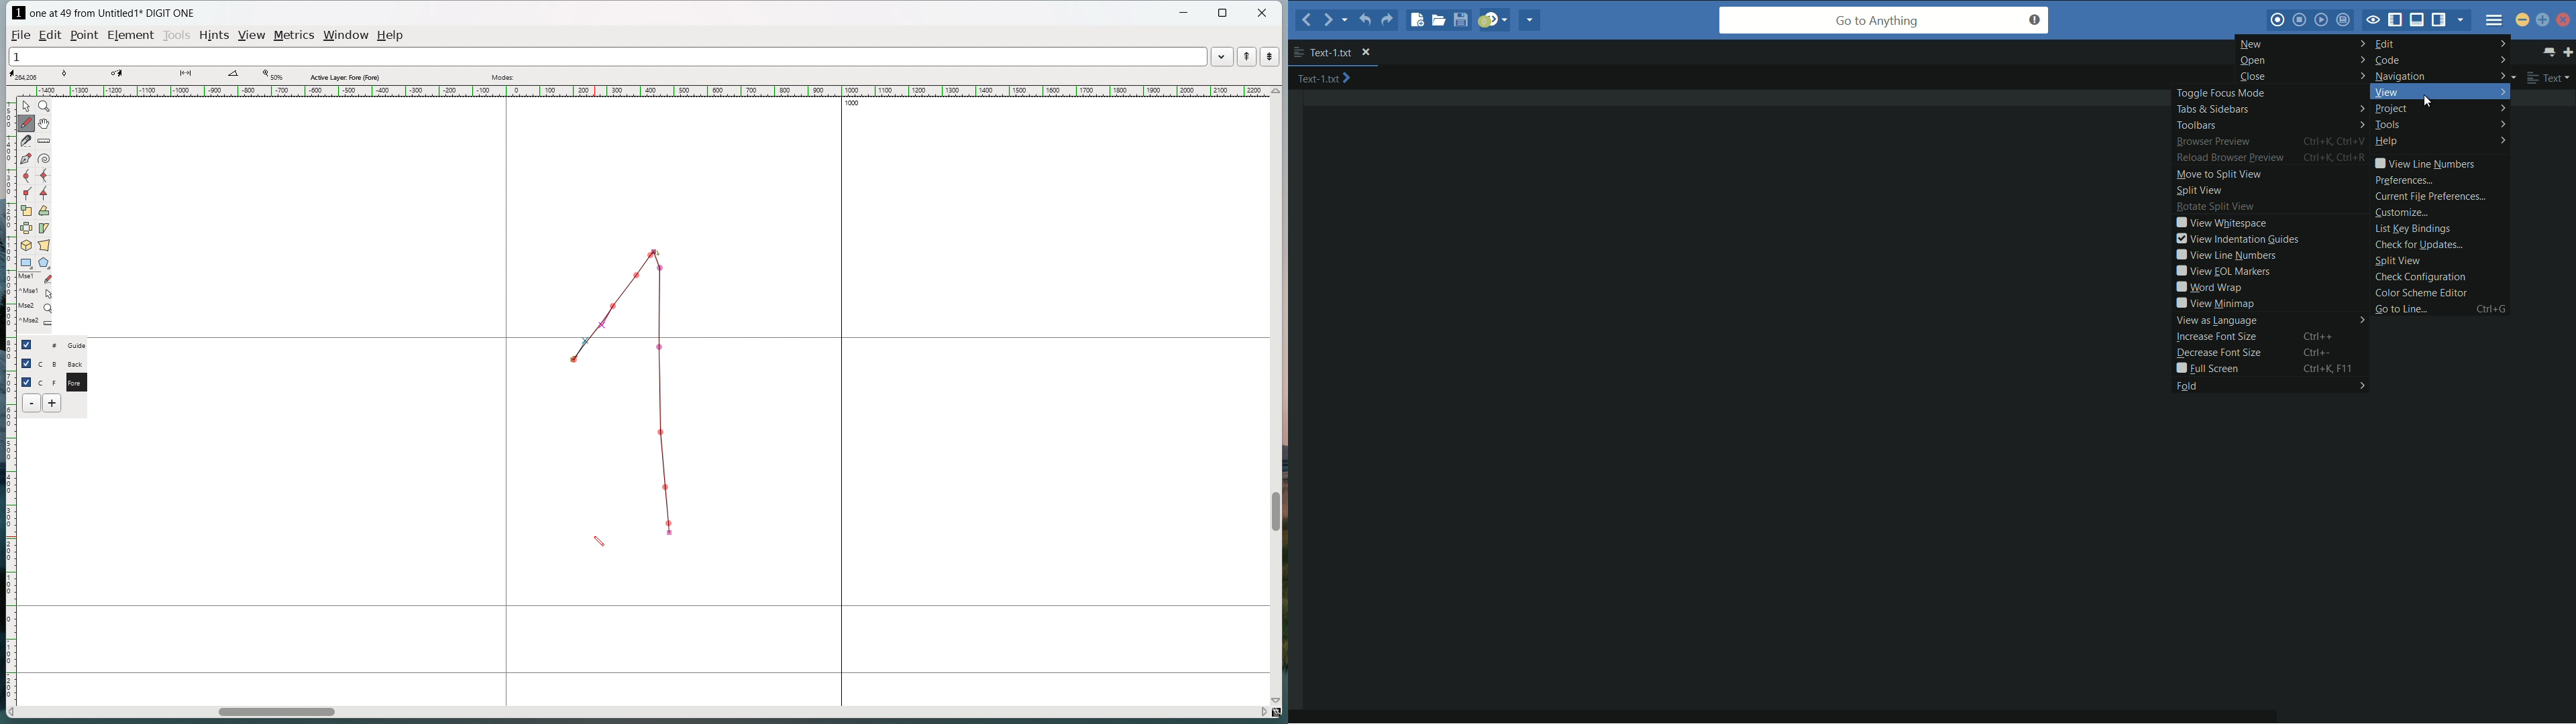  I want to click on maximize, so click(1224, 13).